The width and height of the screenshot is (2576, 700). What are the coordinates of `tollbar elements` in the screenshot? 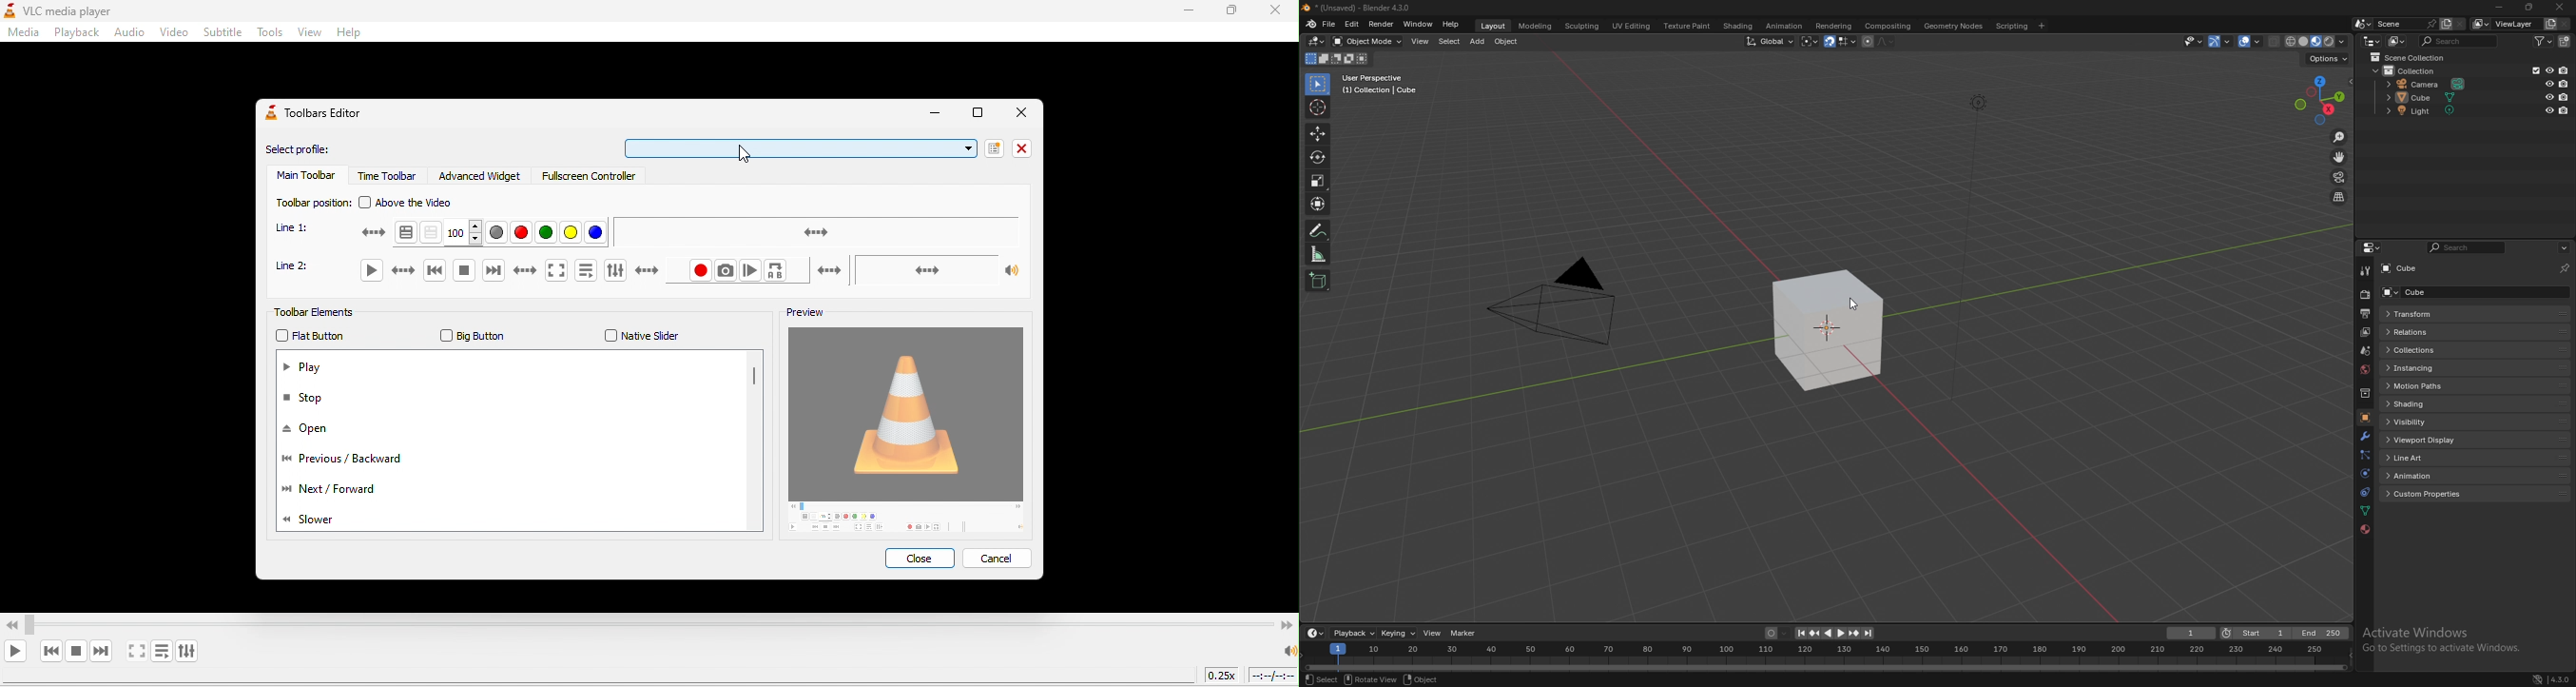 It's located at (325, 314).